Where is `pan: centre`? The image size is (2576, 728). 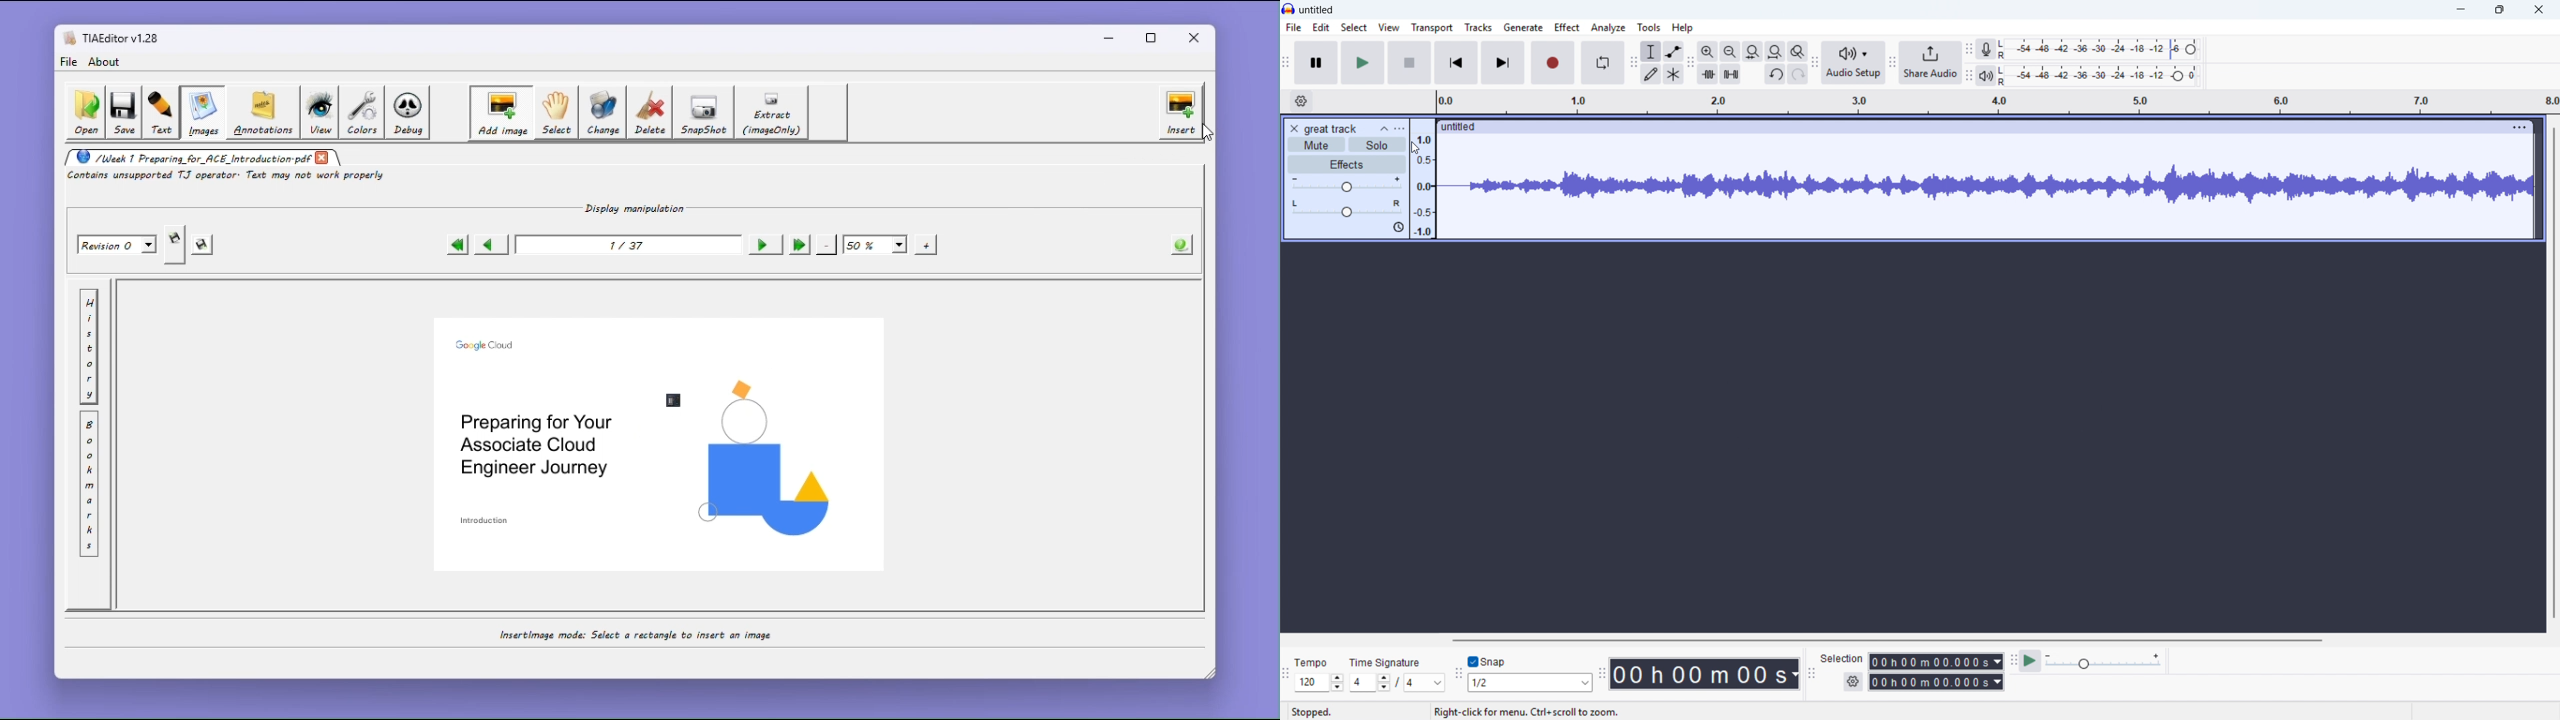 pan: centre is located at coordinates (1347, 209).